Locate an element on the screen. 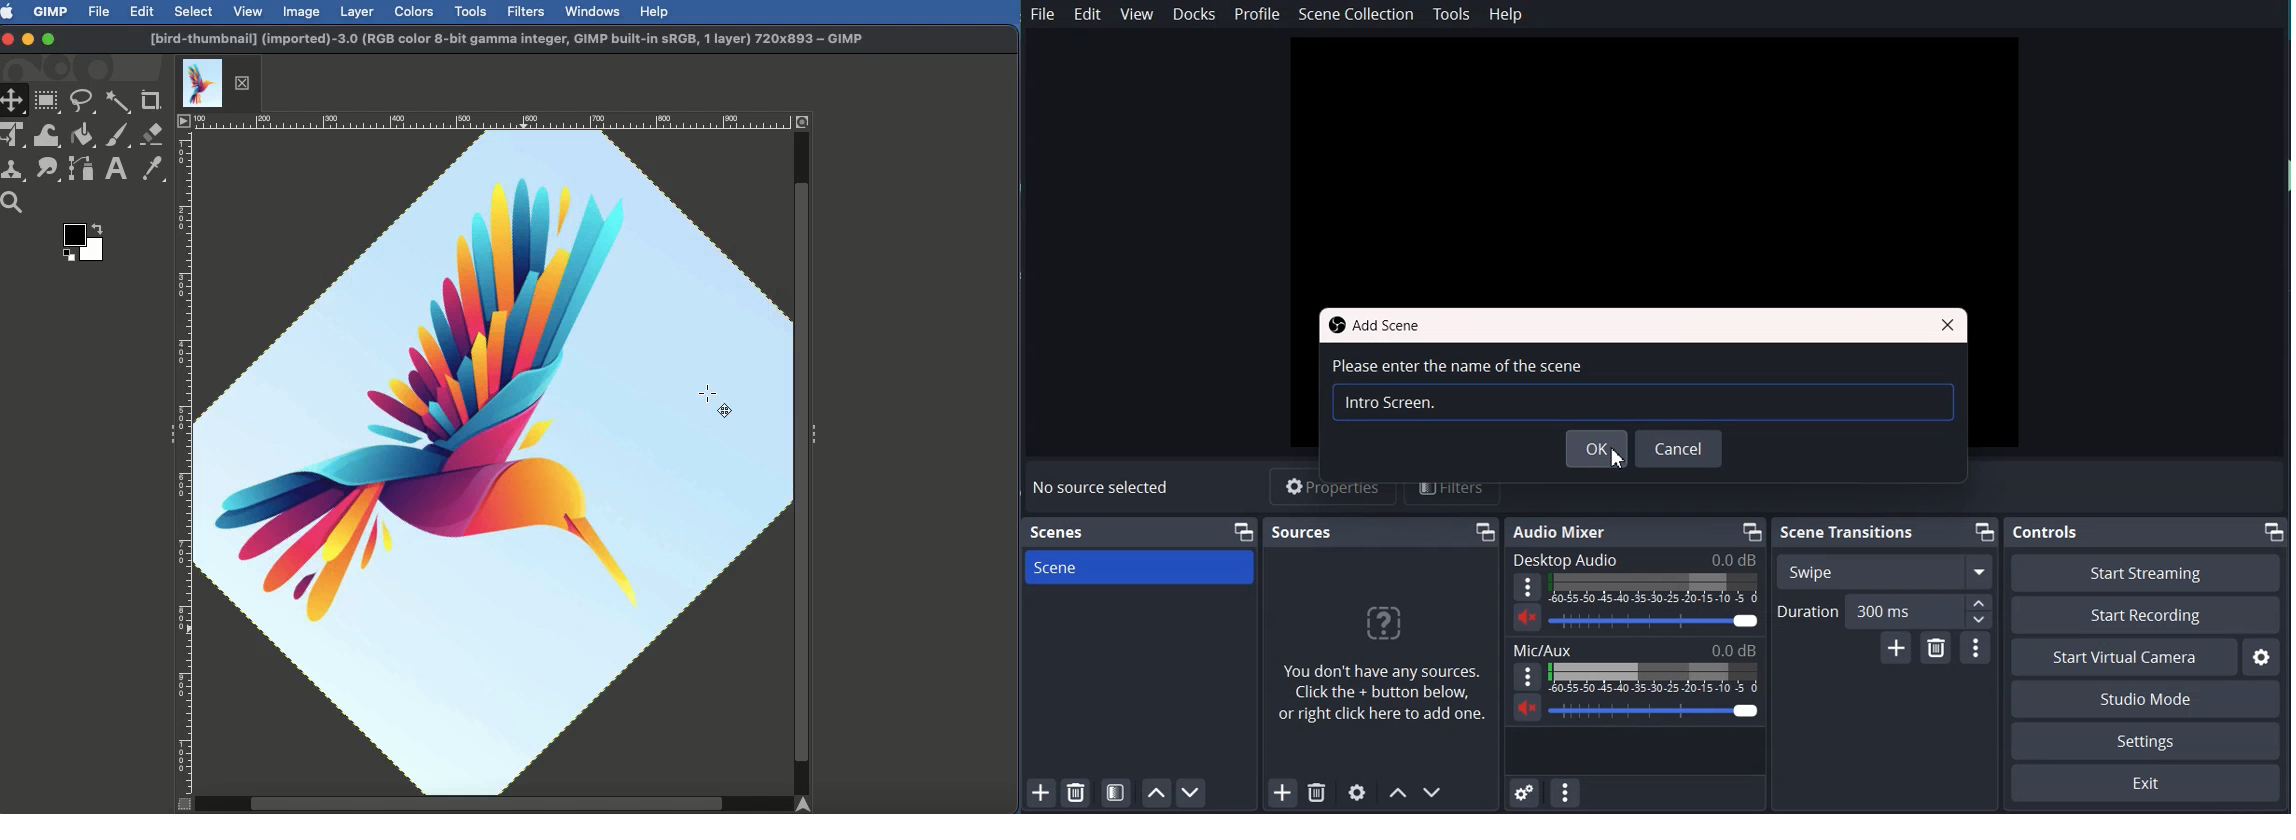 This screenshot has width=2296, height=840. Text is located at coordinates (1378, 326).